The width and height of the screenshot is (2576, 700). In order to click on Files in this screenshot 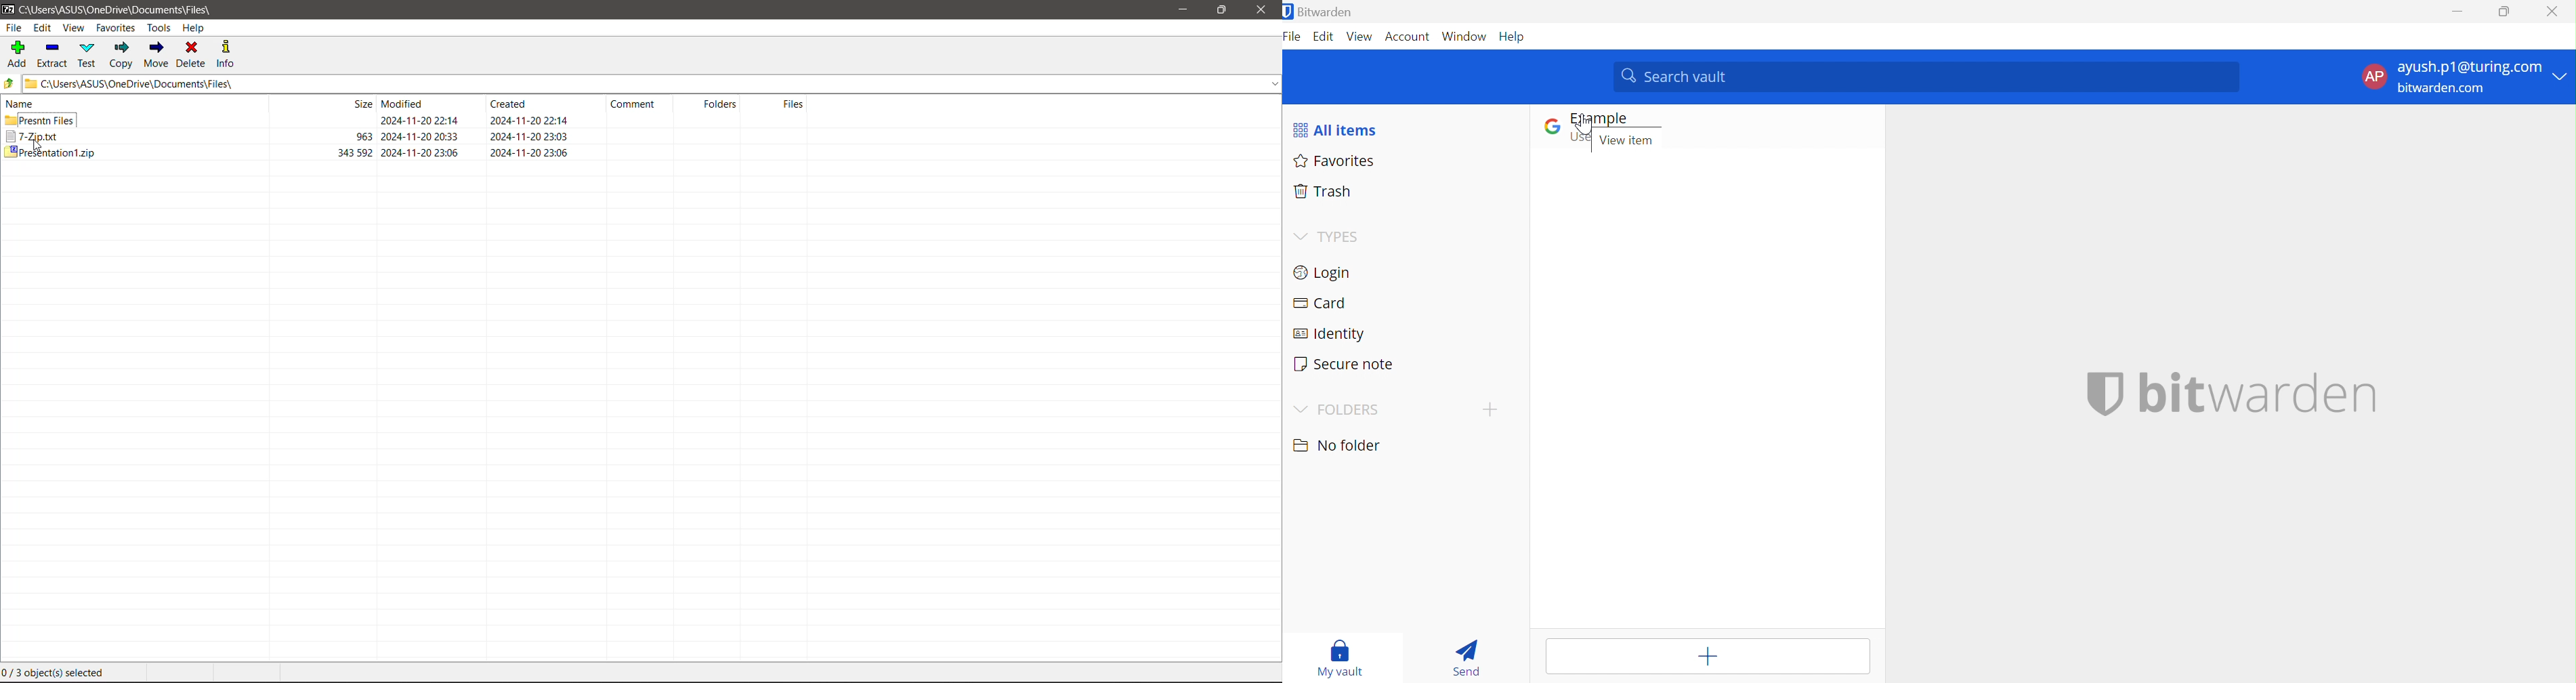, I will do `click(793, 105)`.